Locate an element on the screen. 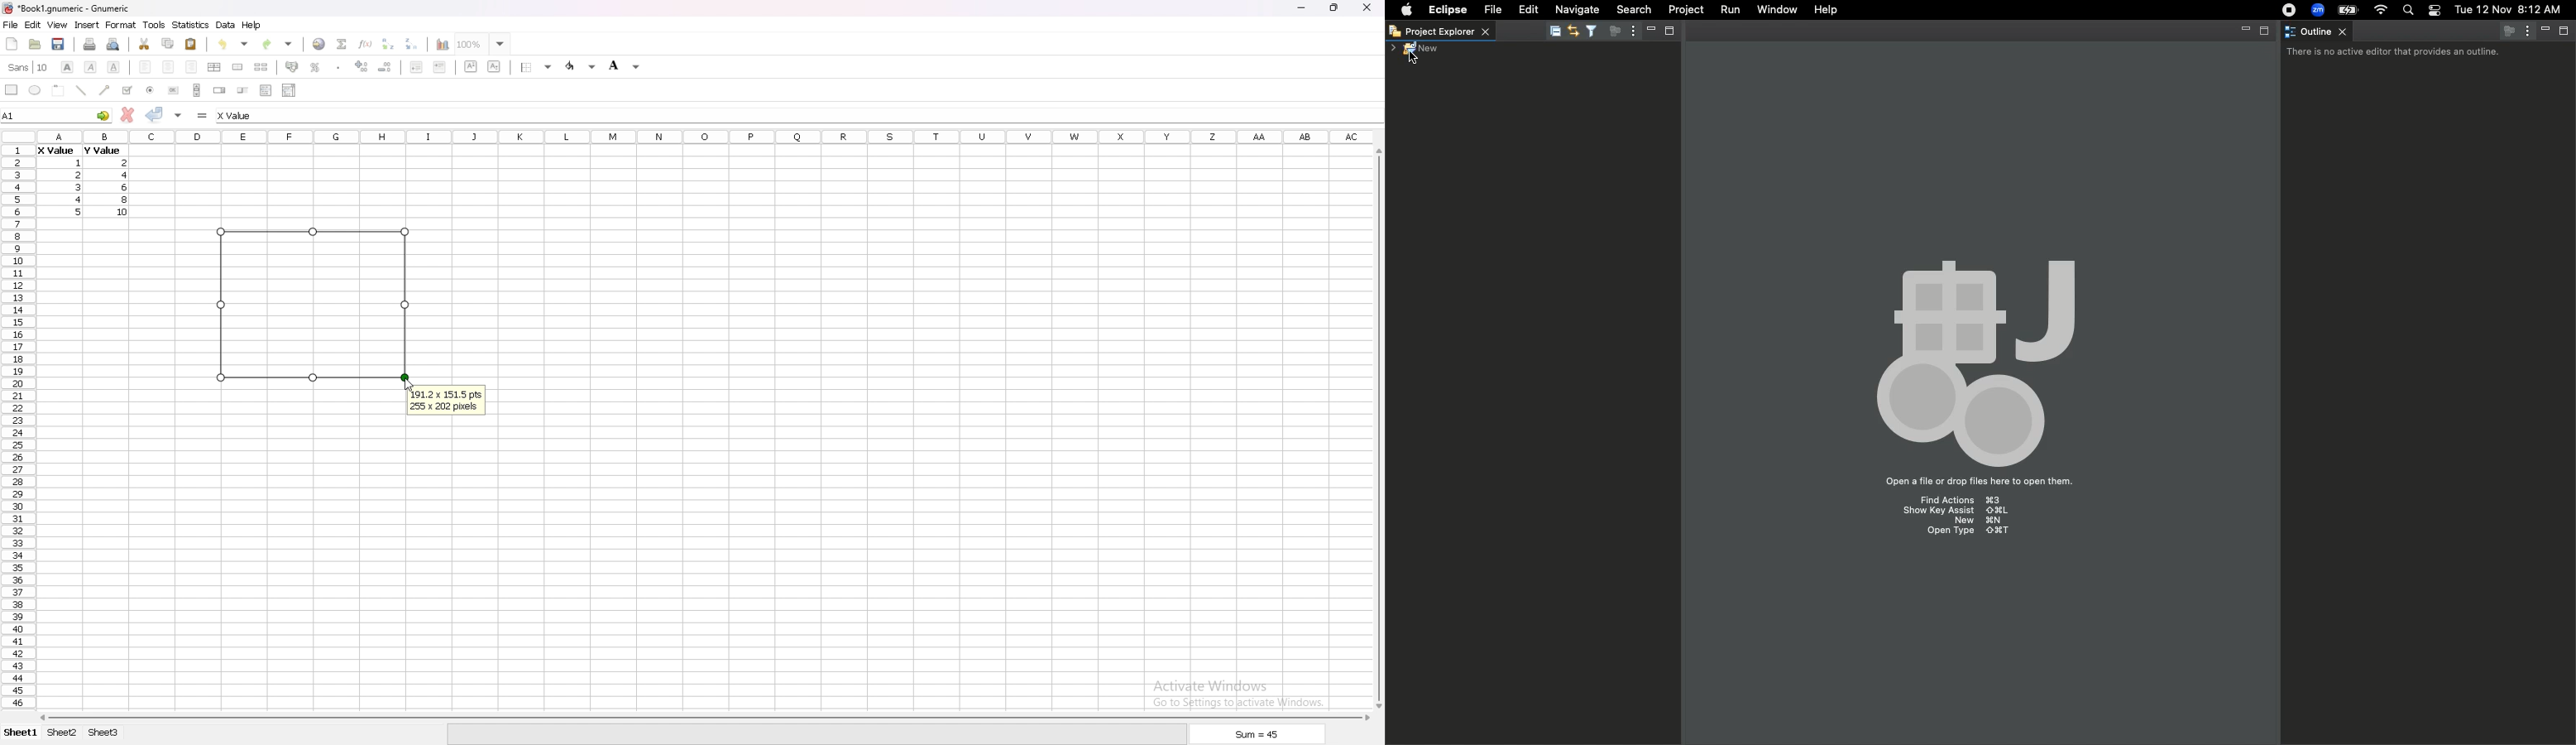 This screenshot has width=2576, height=756. summation is located at coordinates (341, 43).